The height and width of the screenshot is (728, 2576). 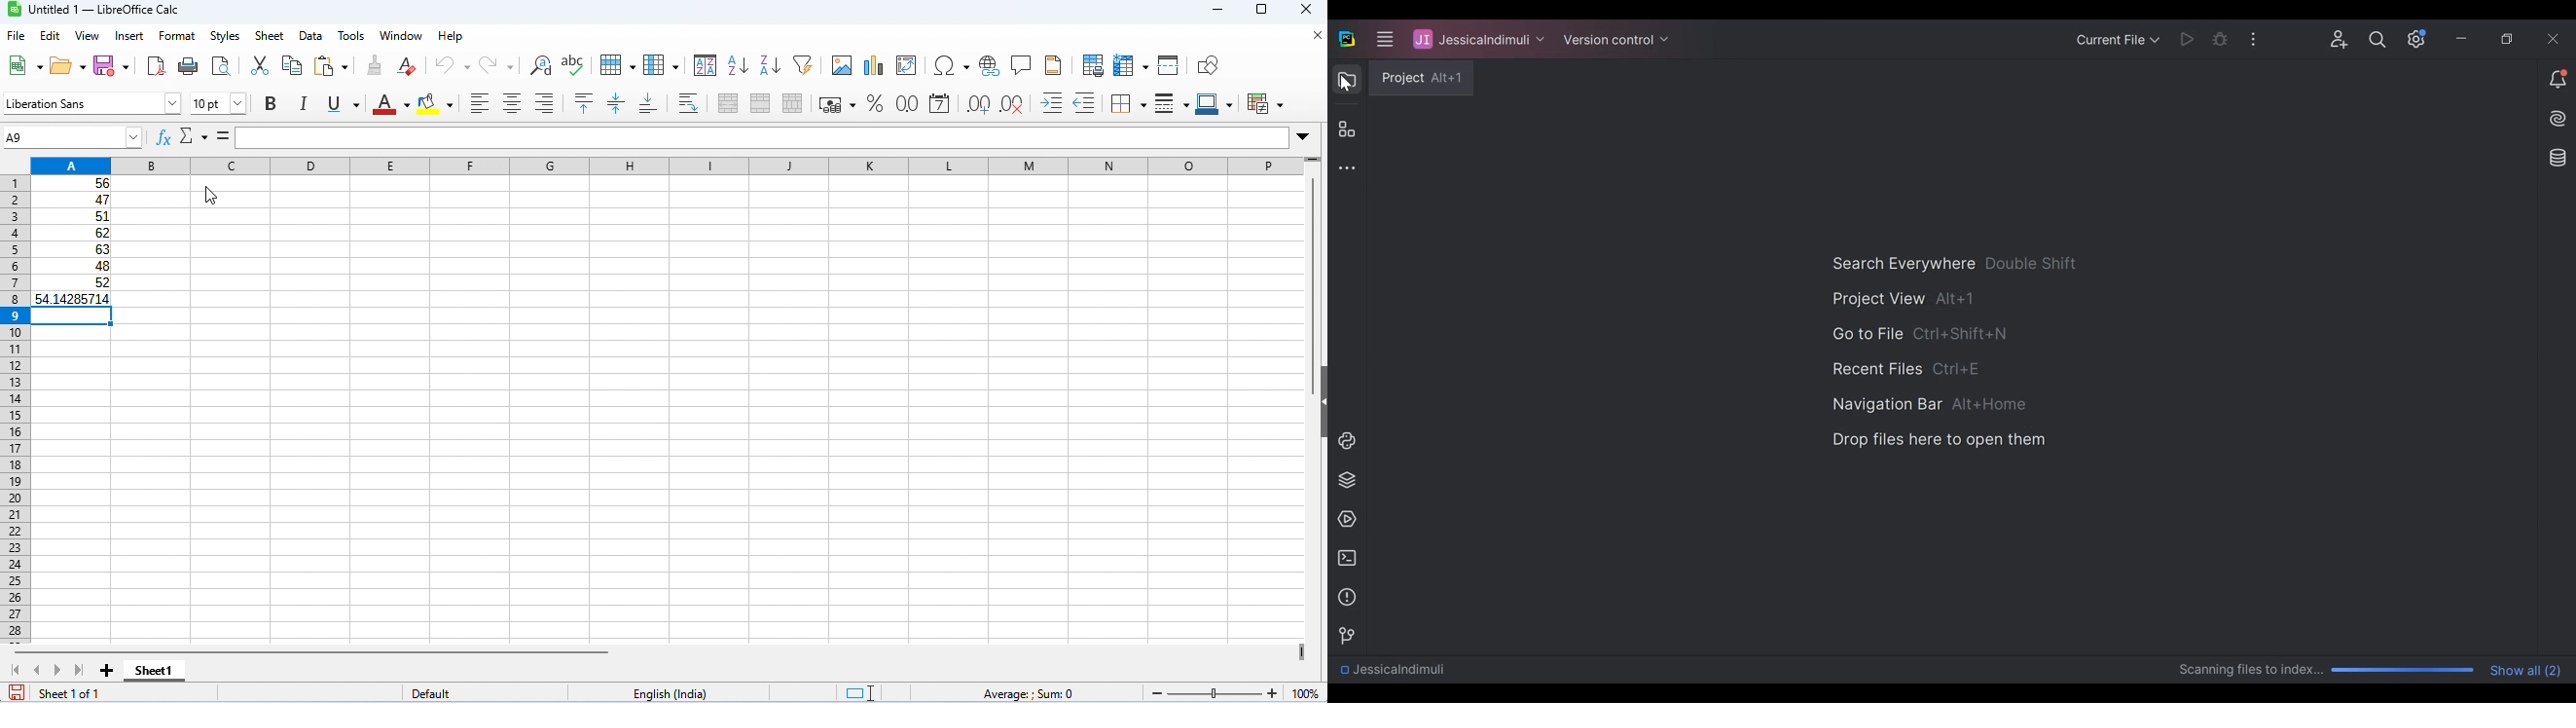 What do you see at coordinates (2558, 118) in the screenshot?
I see `AI Assistance` at bounding box center [2558, 118].